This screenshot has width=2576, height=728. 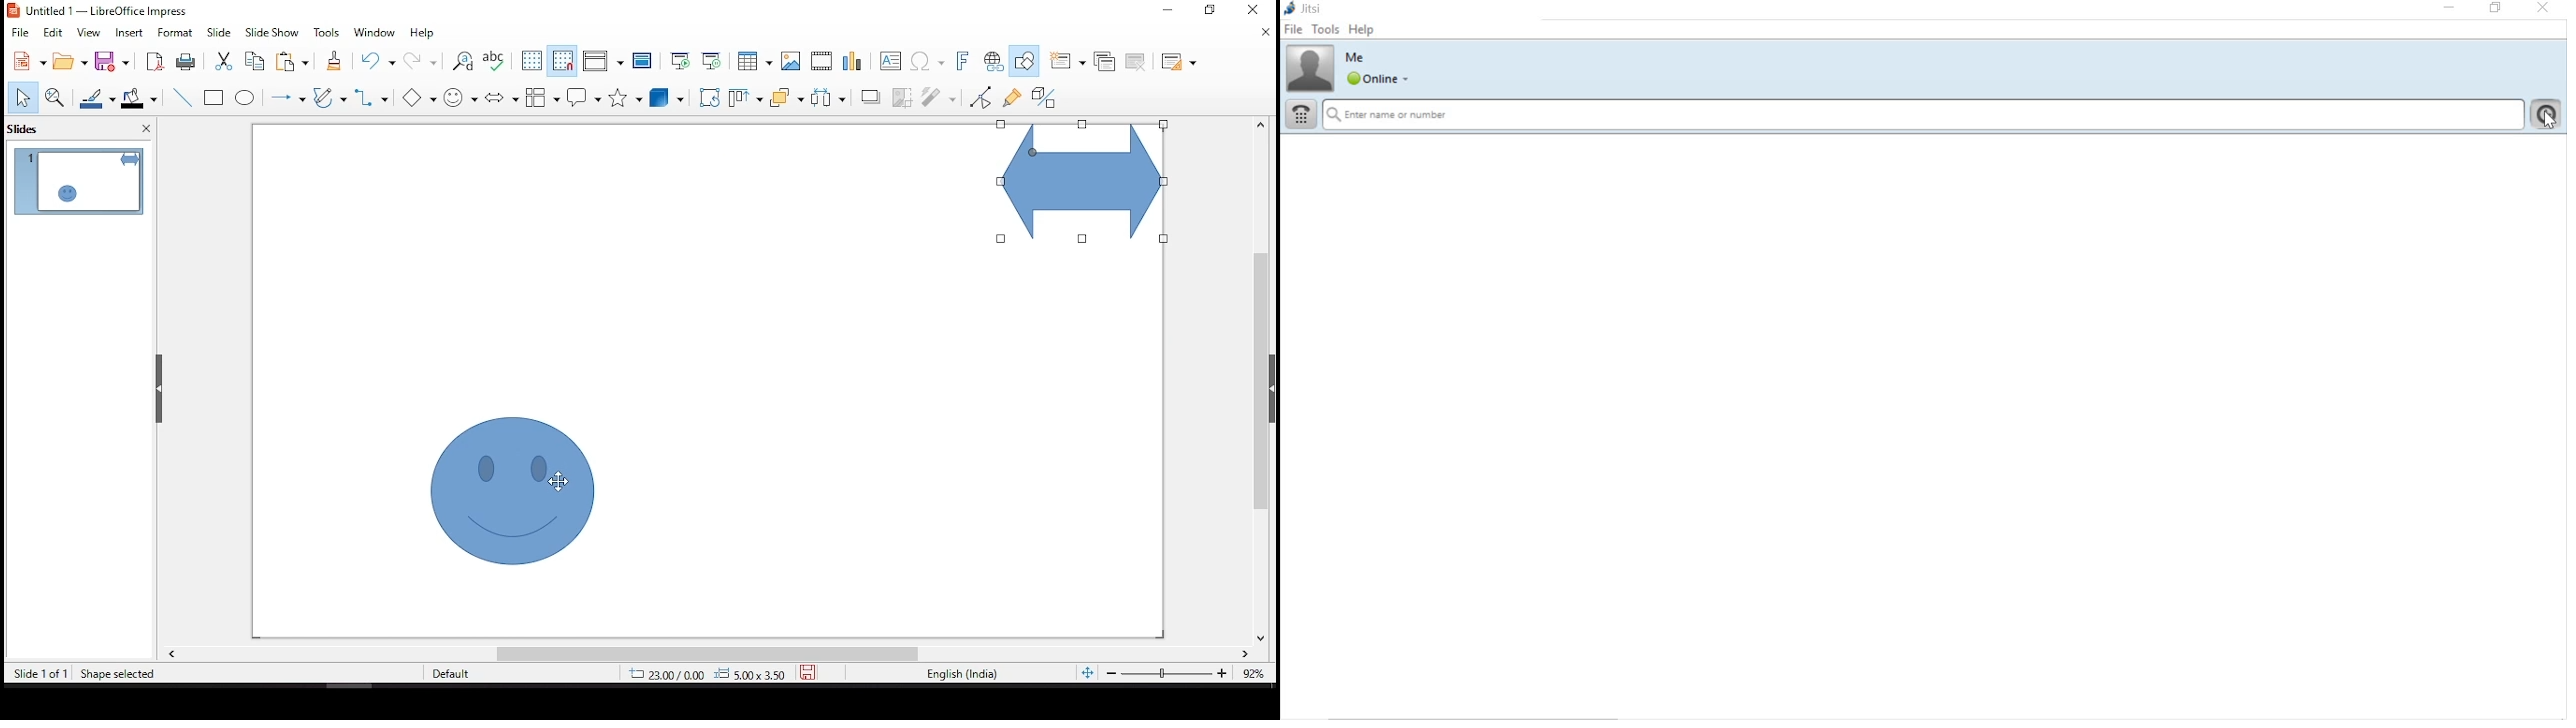 I want to click on shape selected, so click(x=118, y=672).